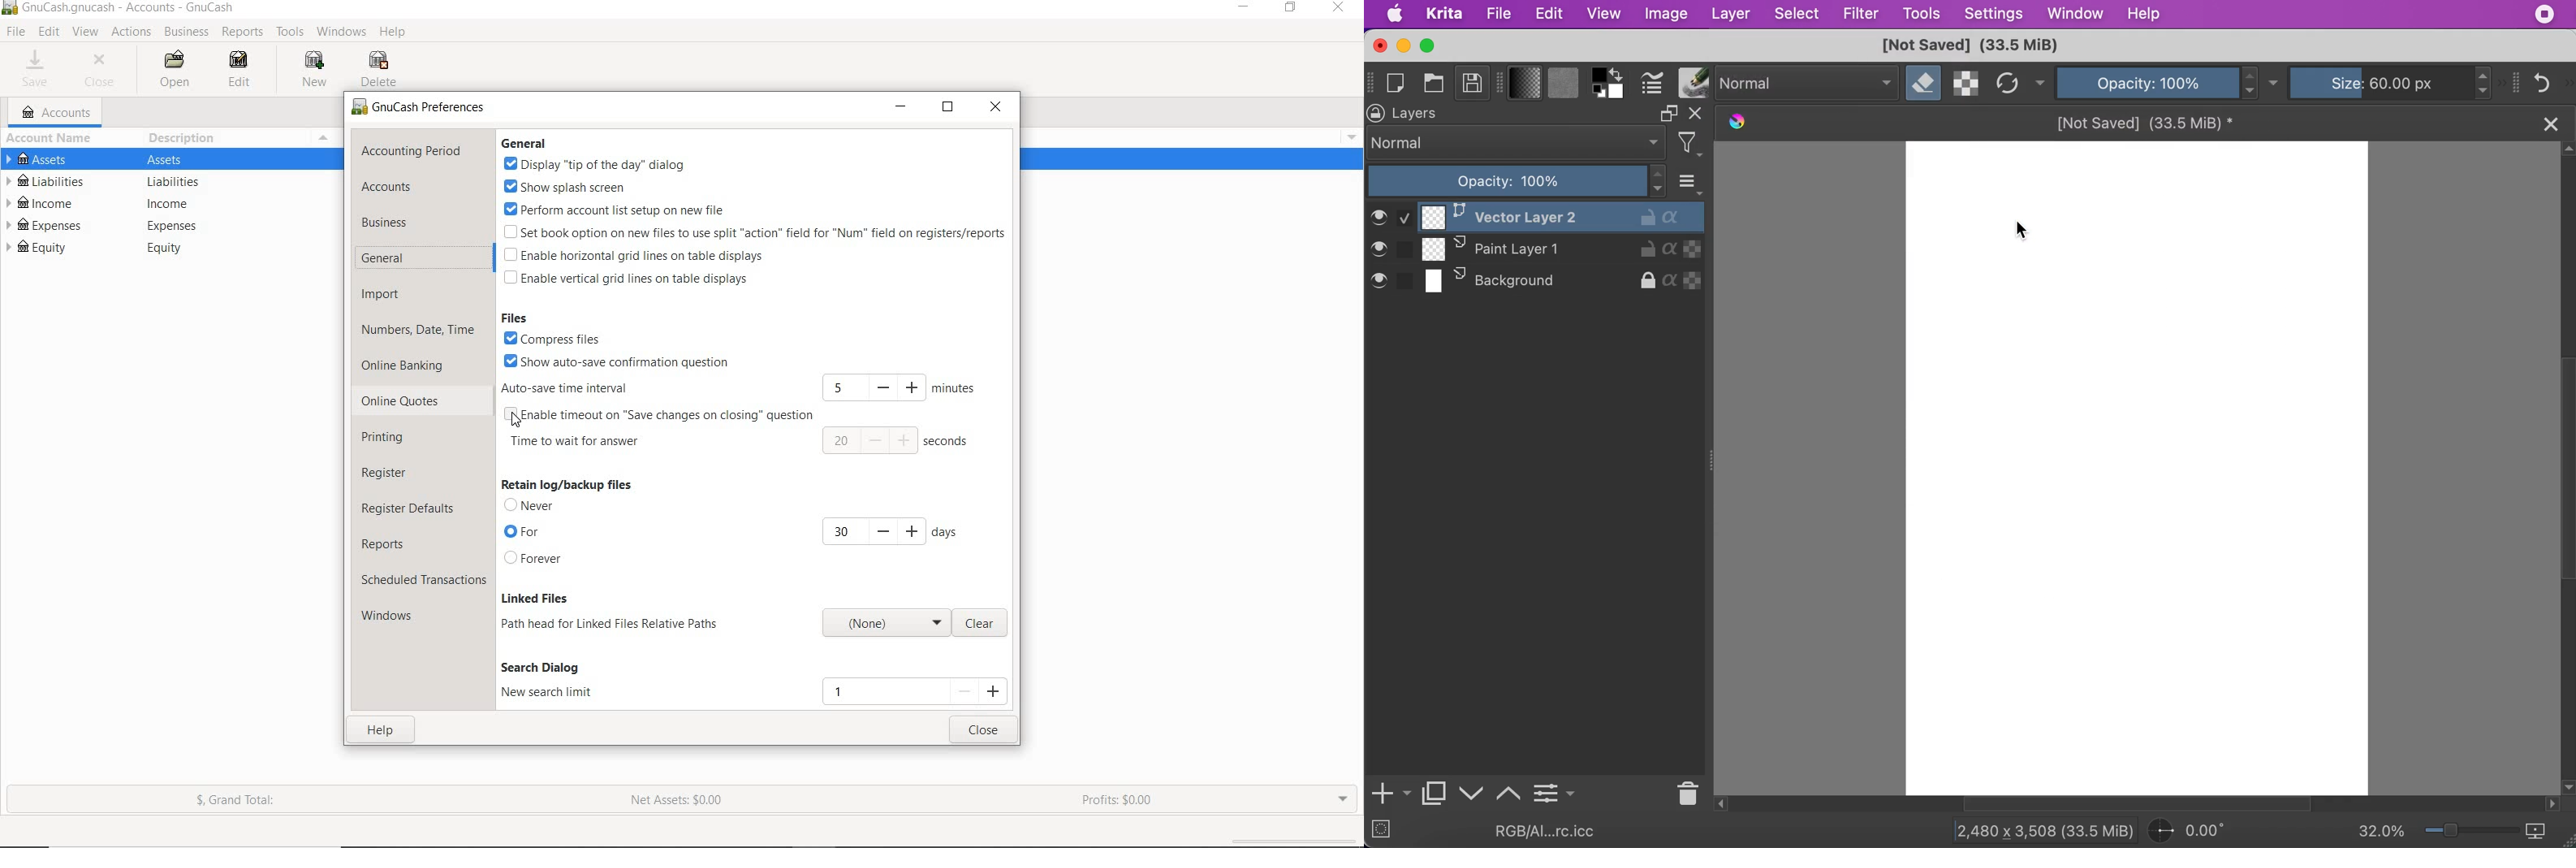  Describe the element at coordinates (1968, 46) in the screenshot. I see `[not saved] (33.5 MiB)` at that location.